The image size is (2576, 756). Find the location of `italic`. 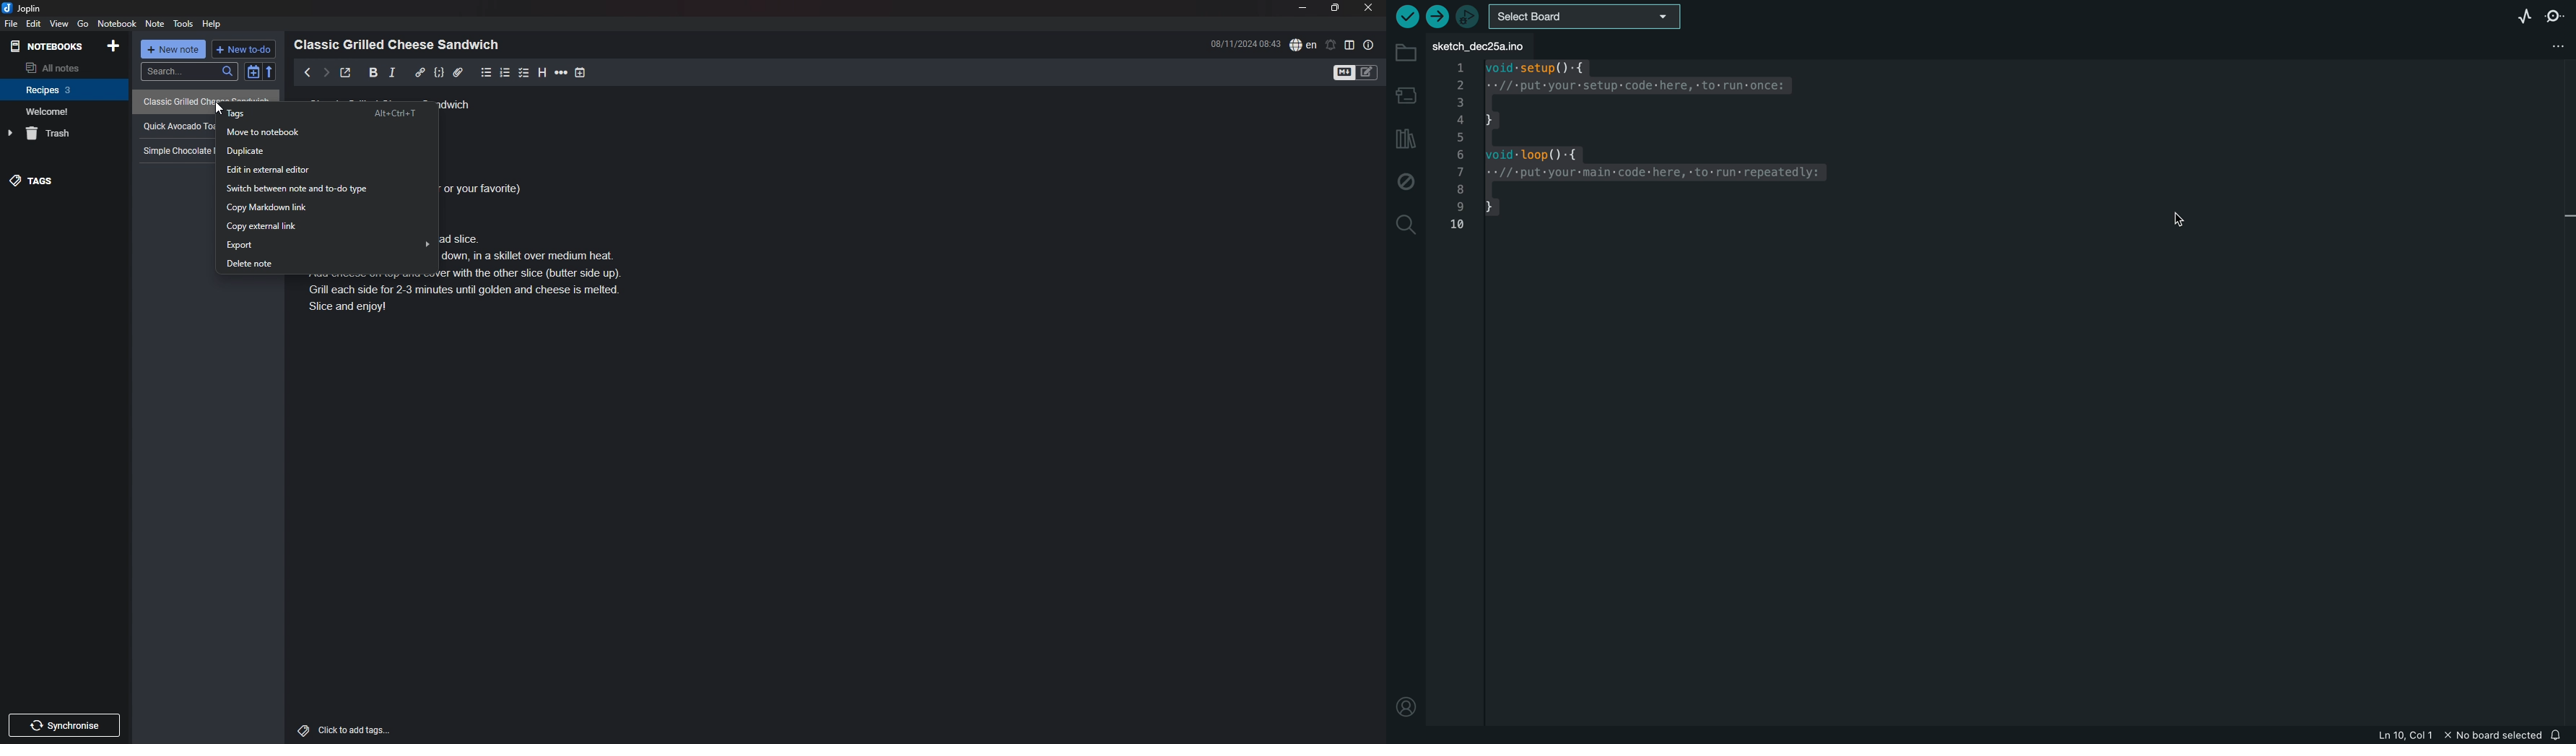

italic is located at coordinates (392, 72).